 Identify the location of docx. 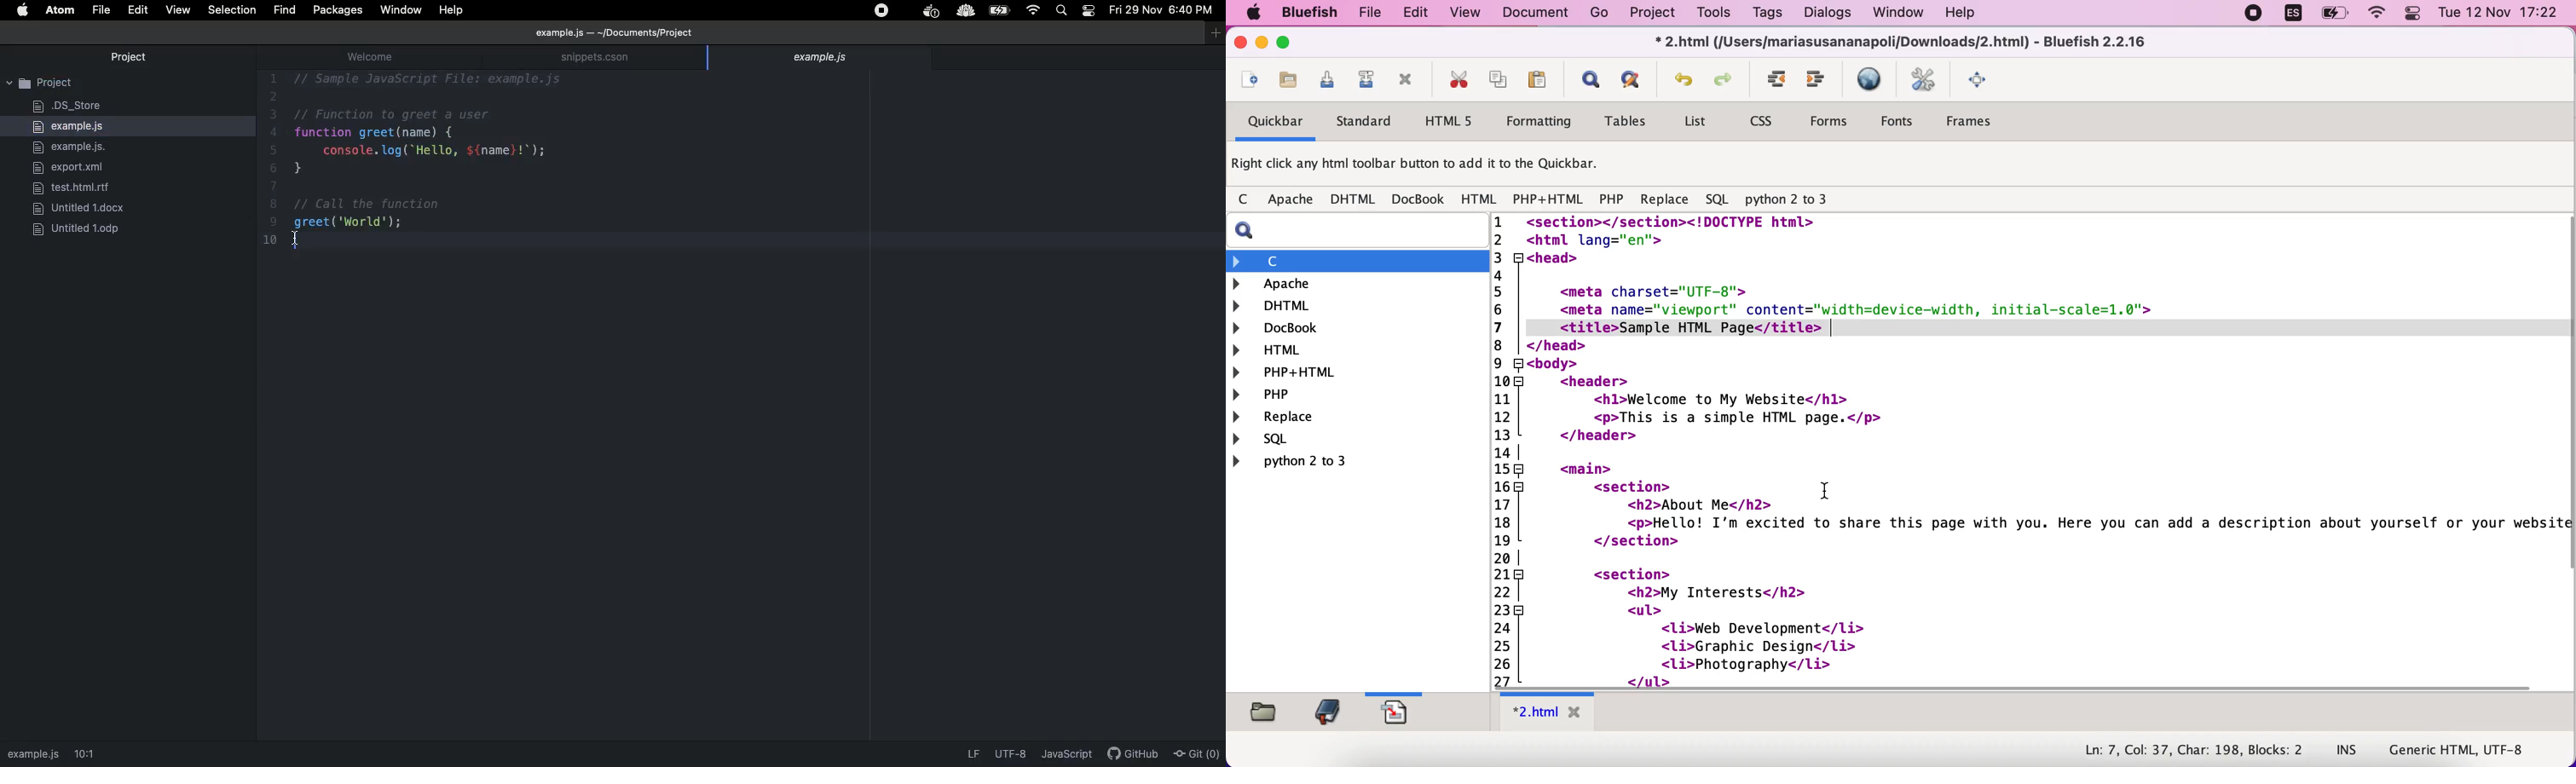
(80, 207).